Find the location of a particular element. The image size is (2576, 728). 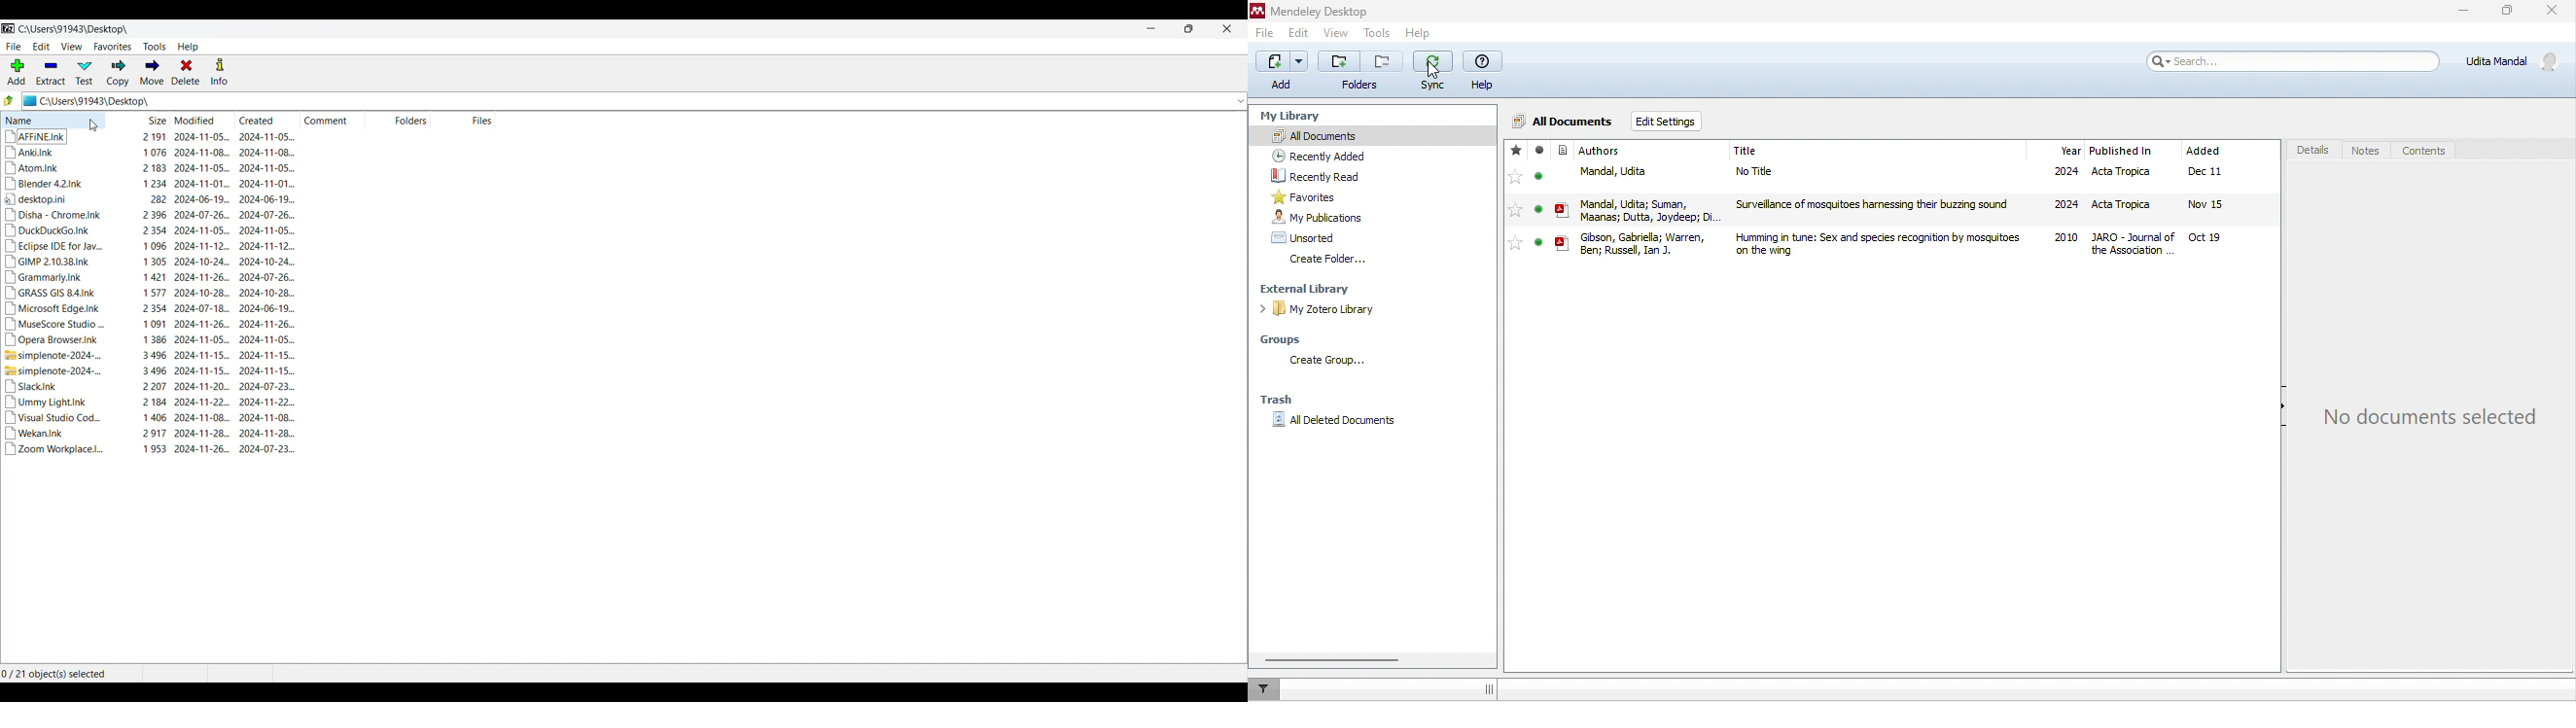

my zotero library is located at coordinates (1324, 312).